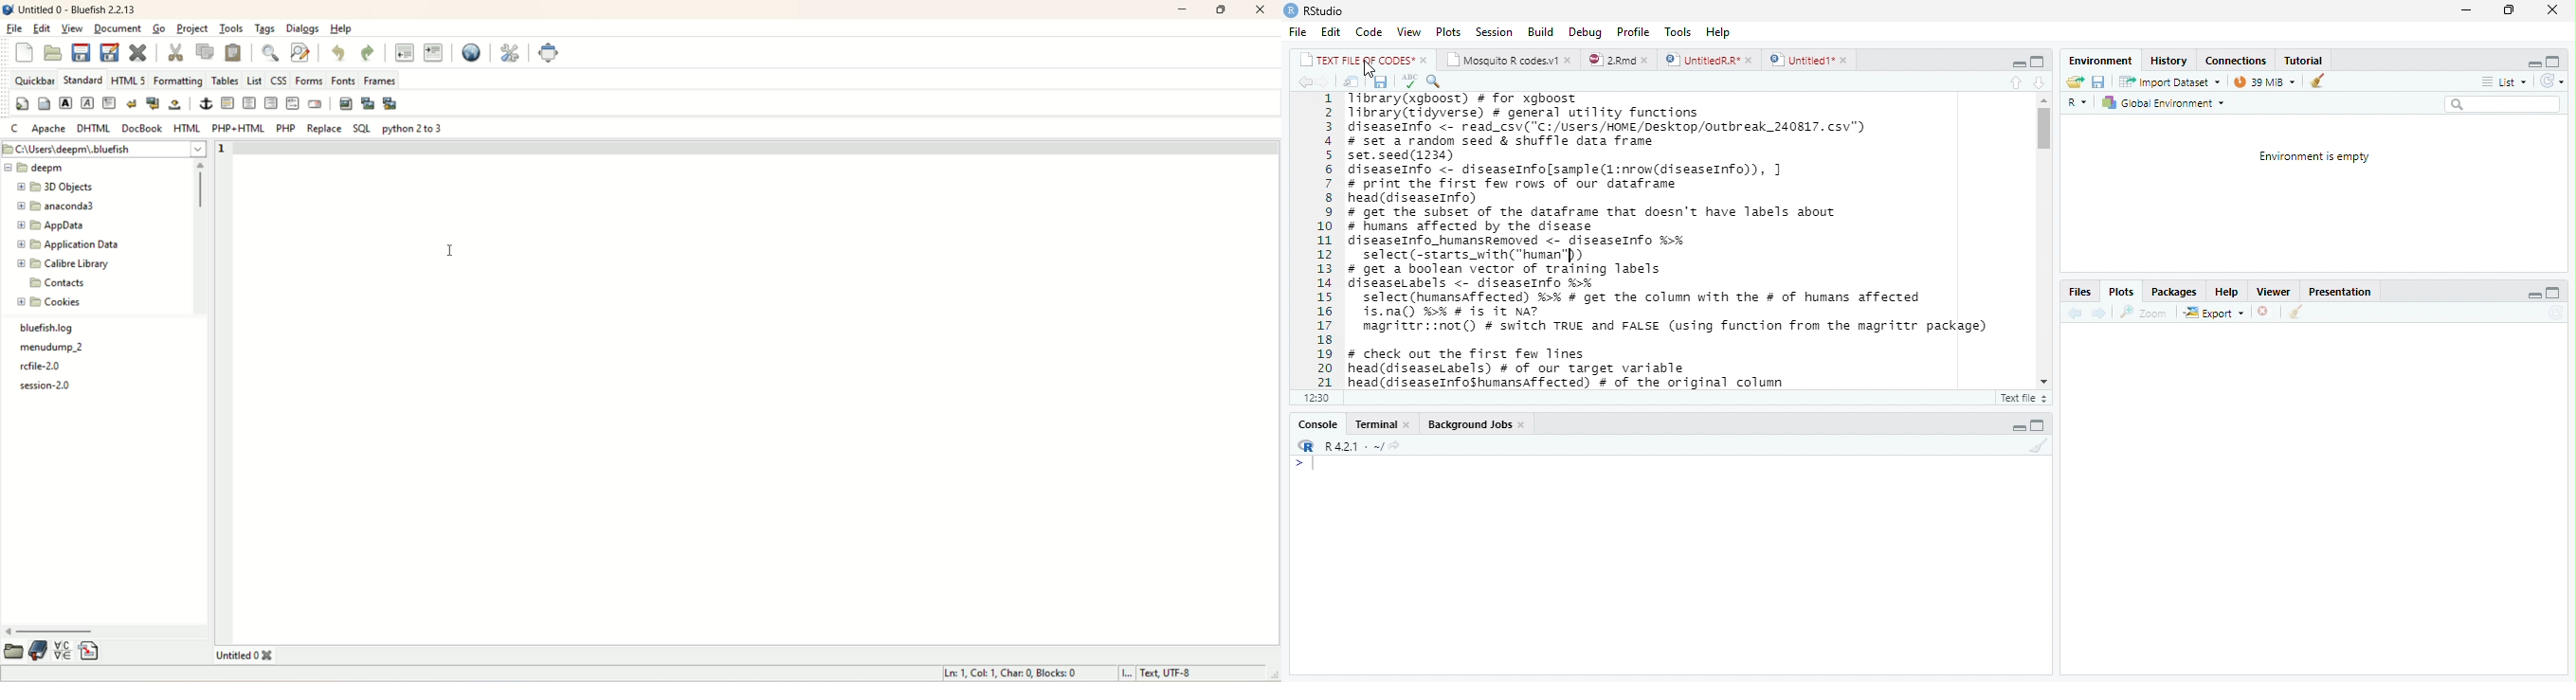 This screenshot has width=2576, height=700. Describe the element at coordinates (1510, 60) in the screenshot. I see `Mosquito R codes1` at that location.